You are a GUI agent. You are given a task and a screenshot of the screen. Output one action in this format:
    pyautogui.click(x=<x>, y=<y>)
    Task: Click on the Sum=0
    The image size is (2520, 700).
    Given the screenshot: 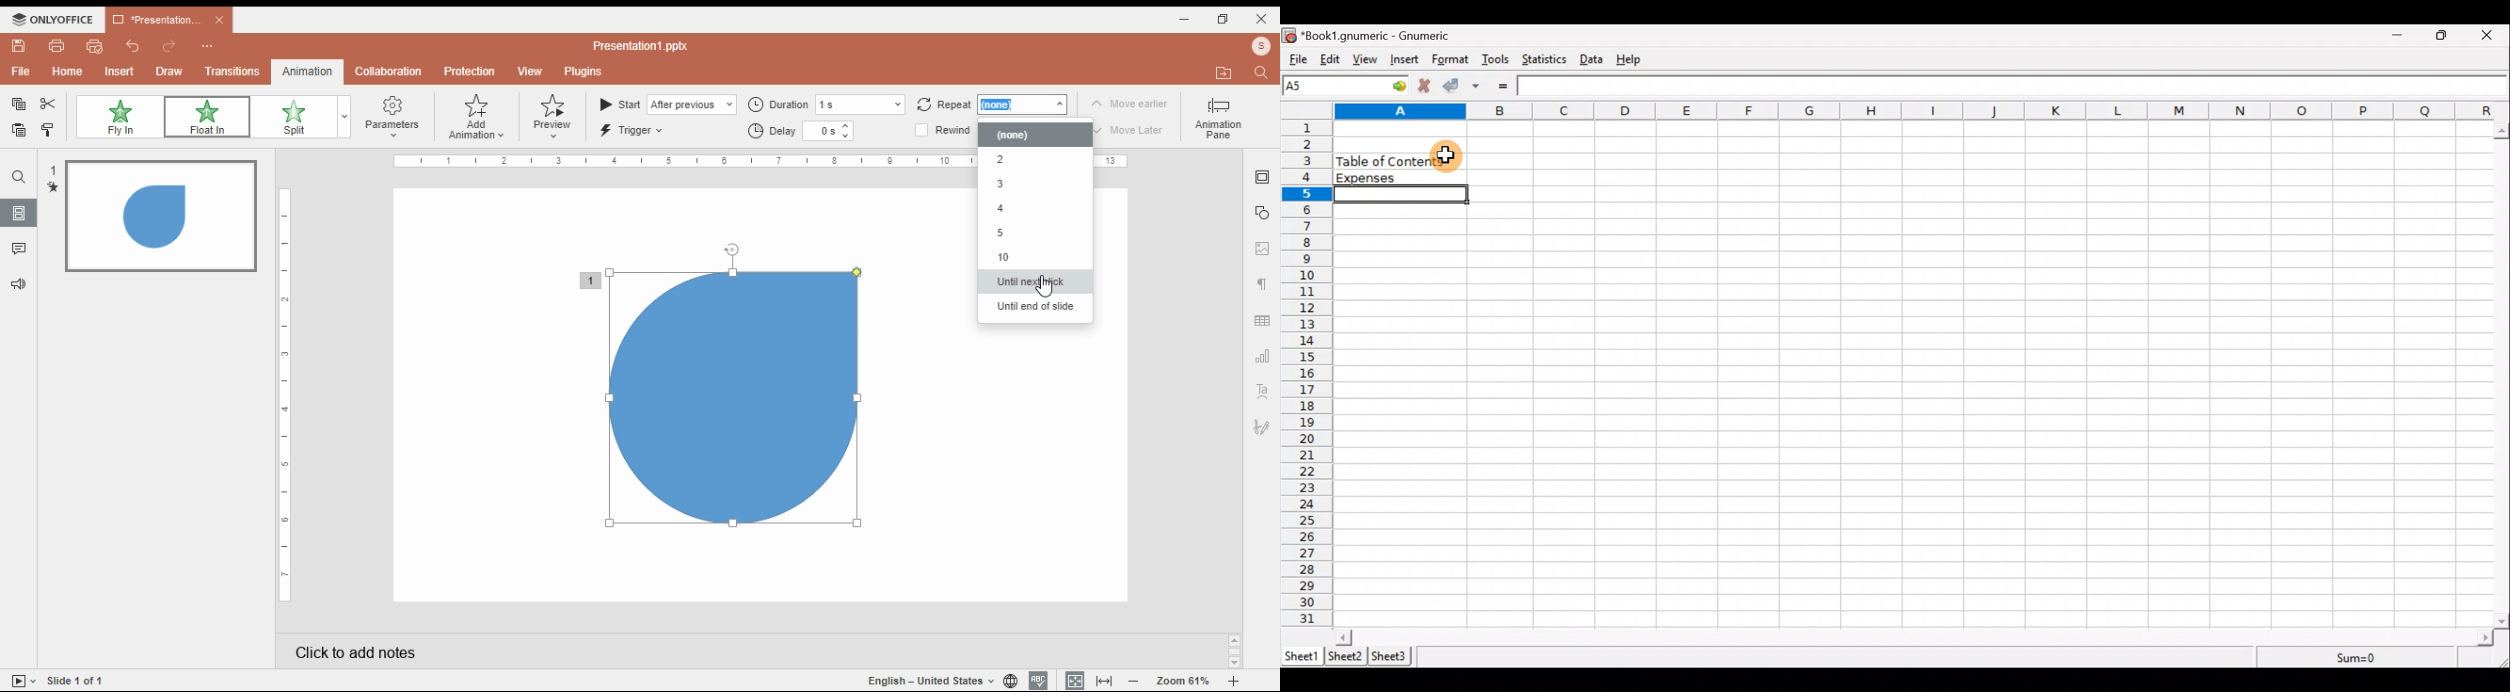 What is the action you would take?
    pyautogui.click(x=2358, y=659)
    